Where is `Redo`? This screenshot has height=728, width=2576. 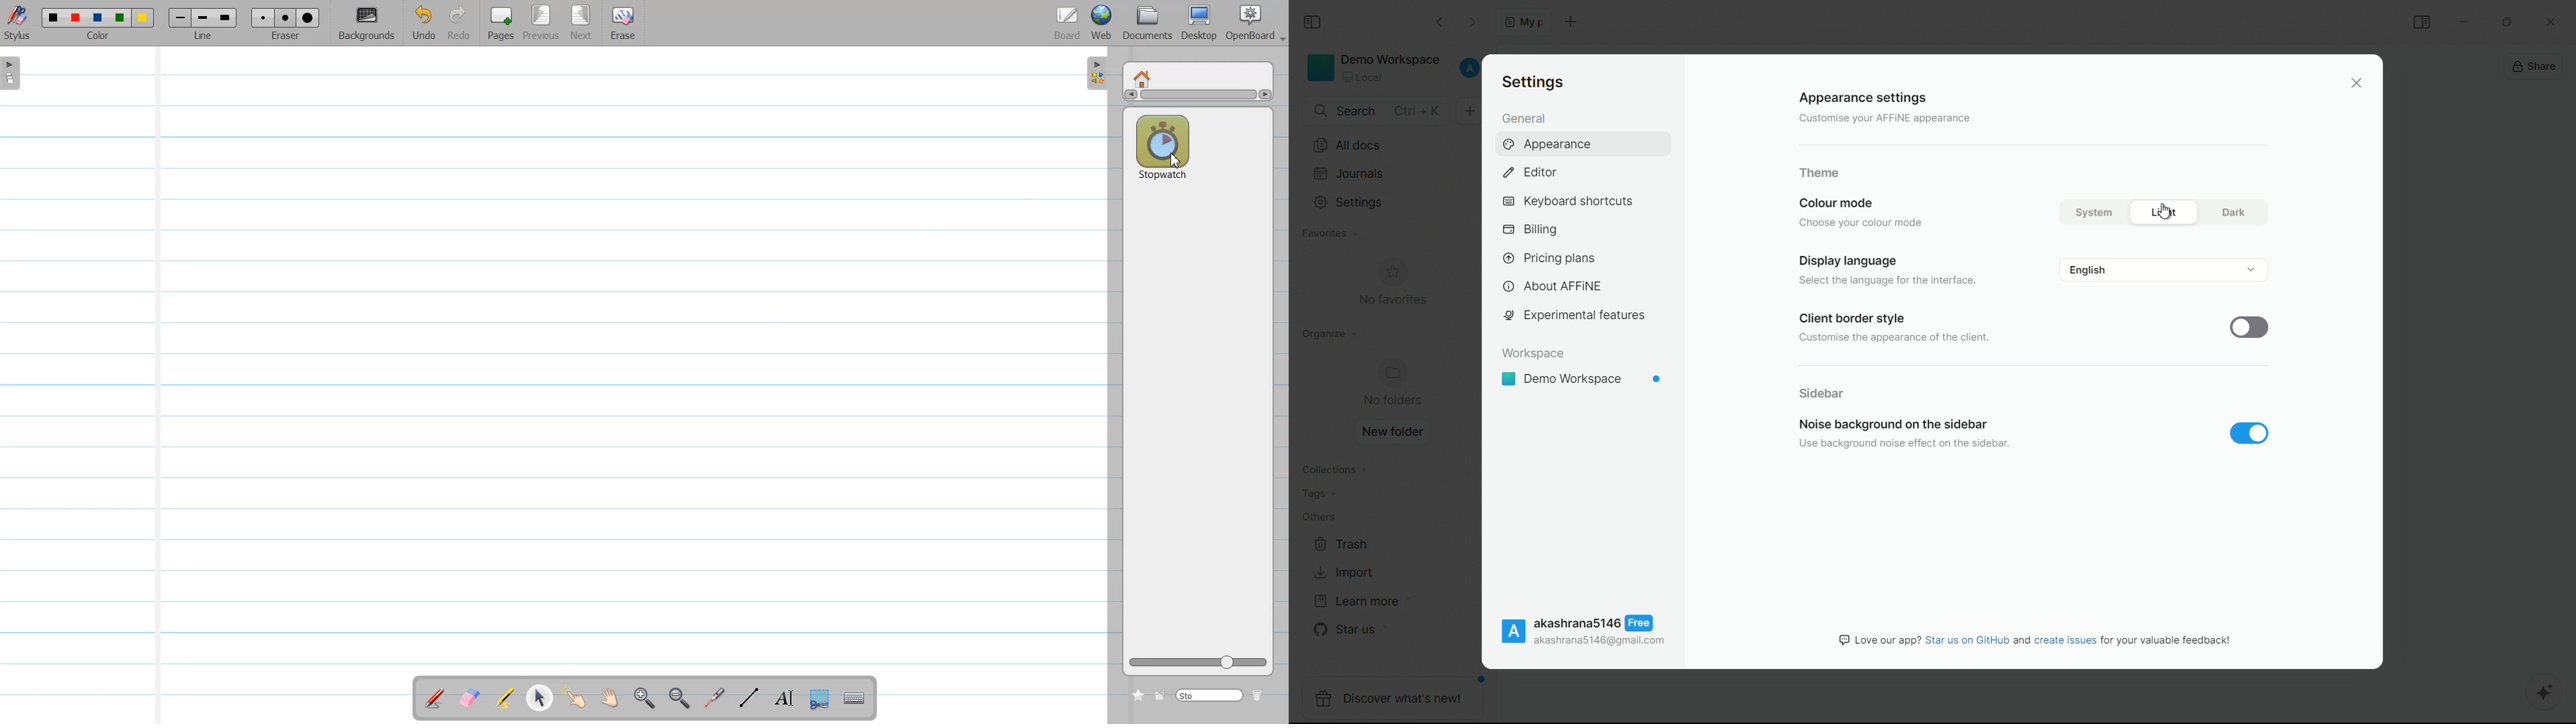 Redo is located at coordinates (460, 24).